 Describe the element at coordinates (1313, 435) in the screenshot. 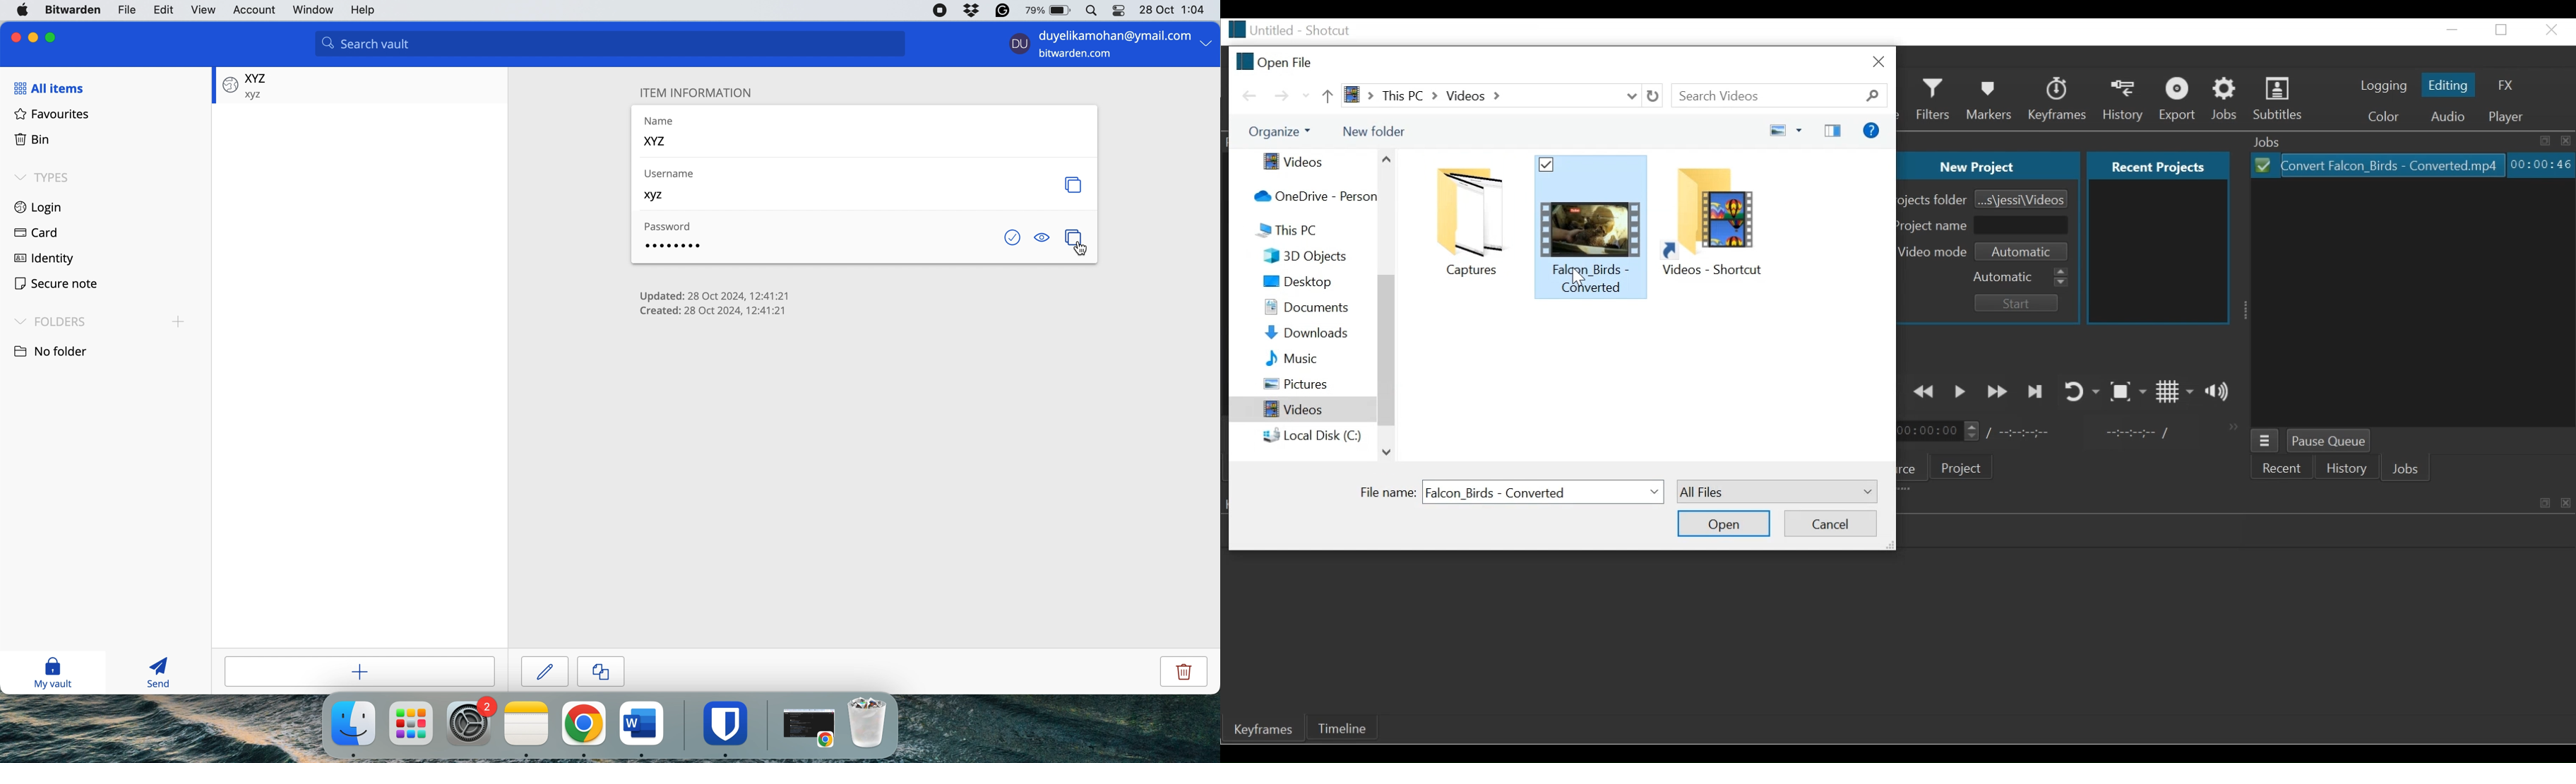

I see `Local Disk C` at that location.